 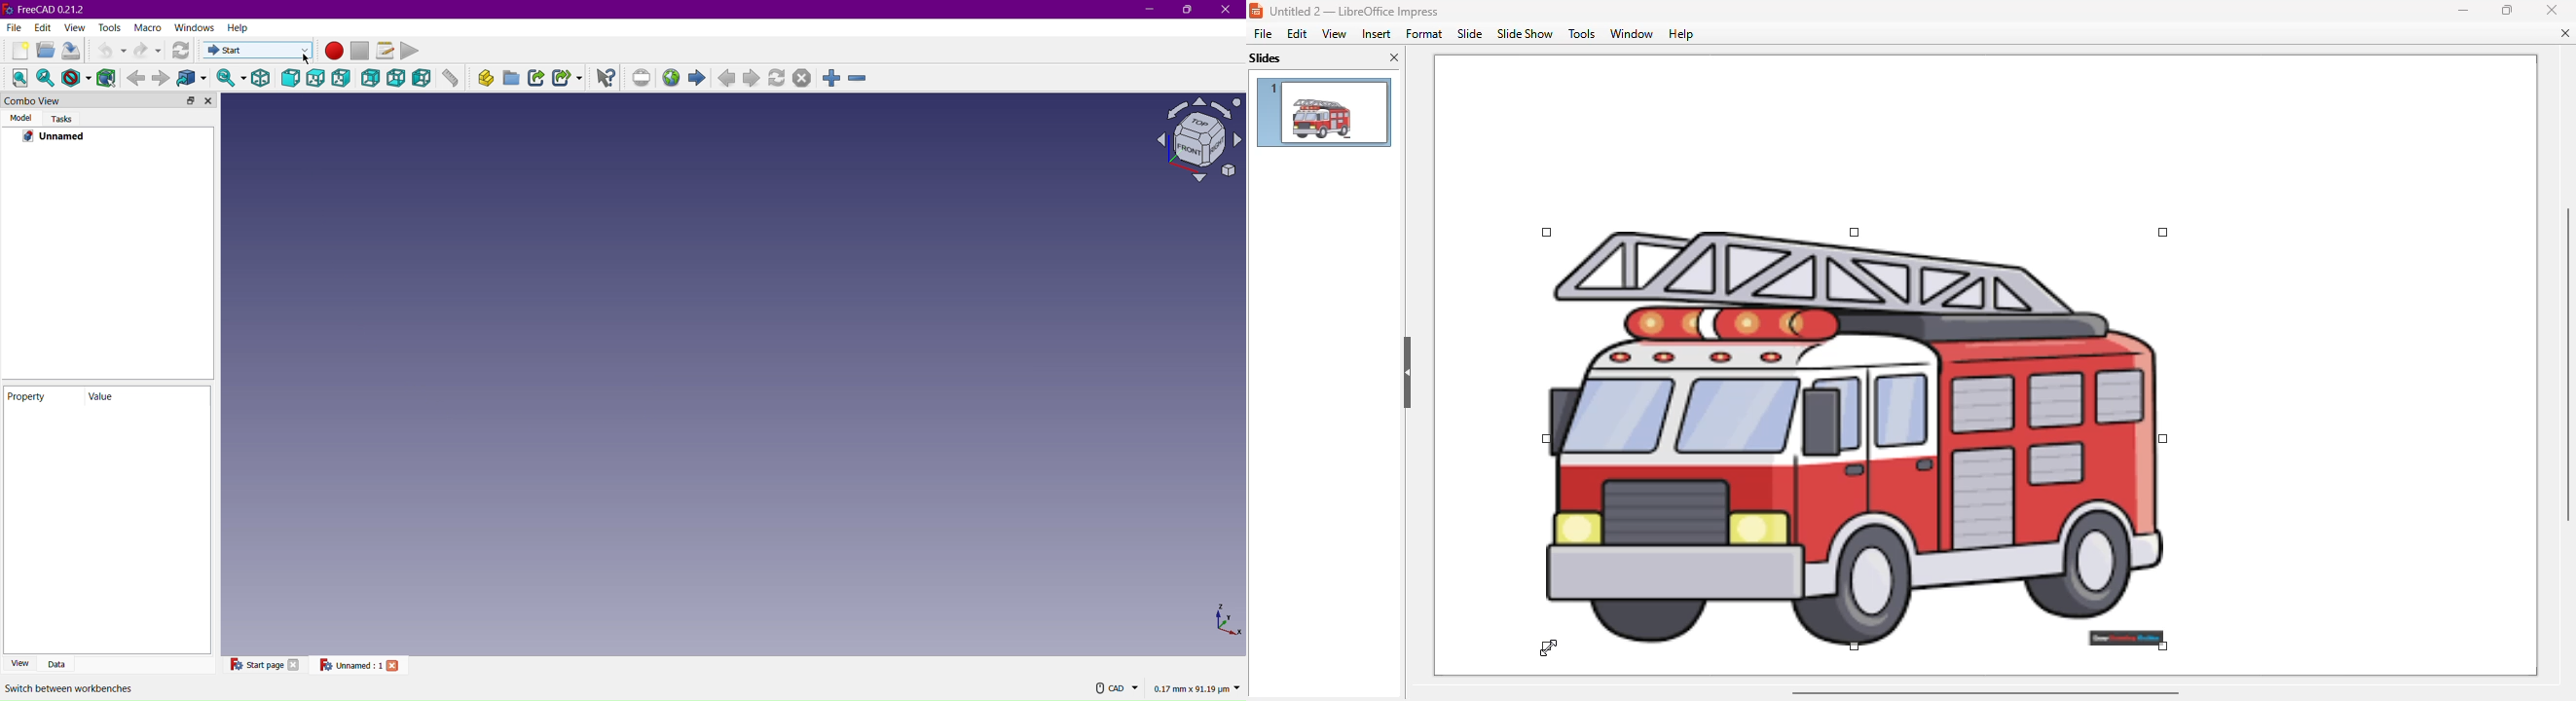 What do you see at coordinates (75, 29) in the screenshot?
I see `View` at bounding box center [75, 29].